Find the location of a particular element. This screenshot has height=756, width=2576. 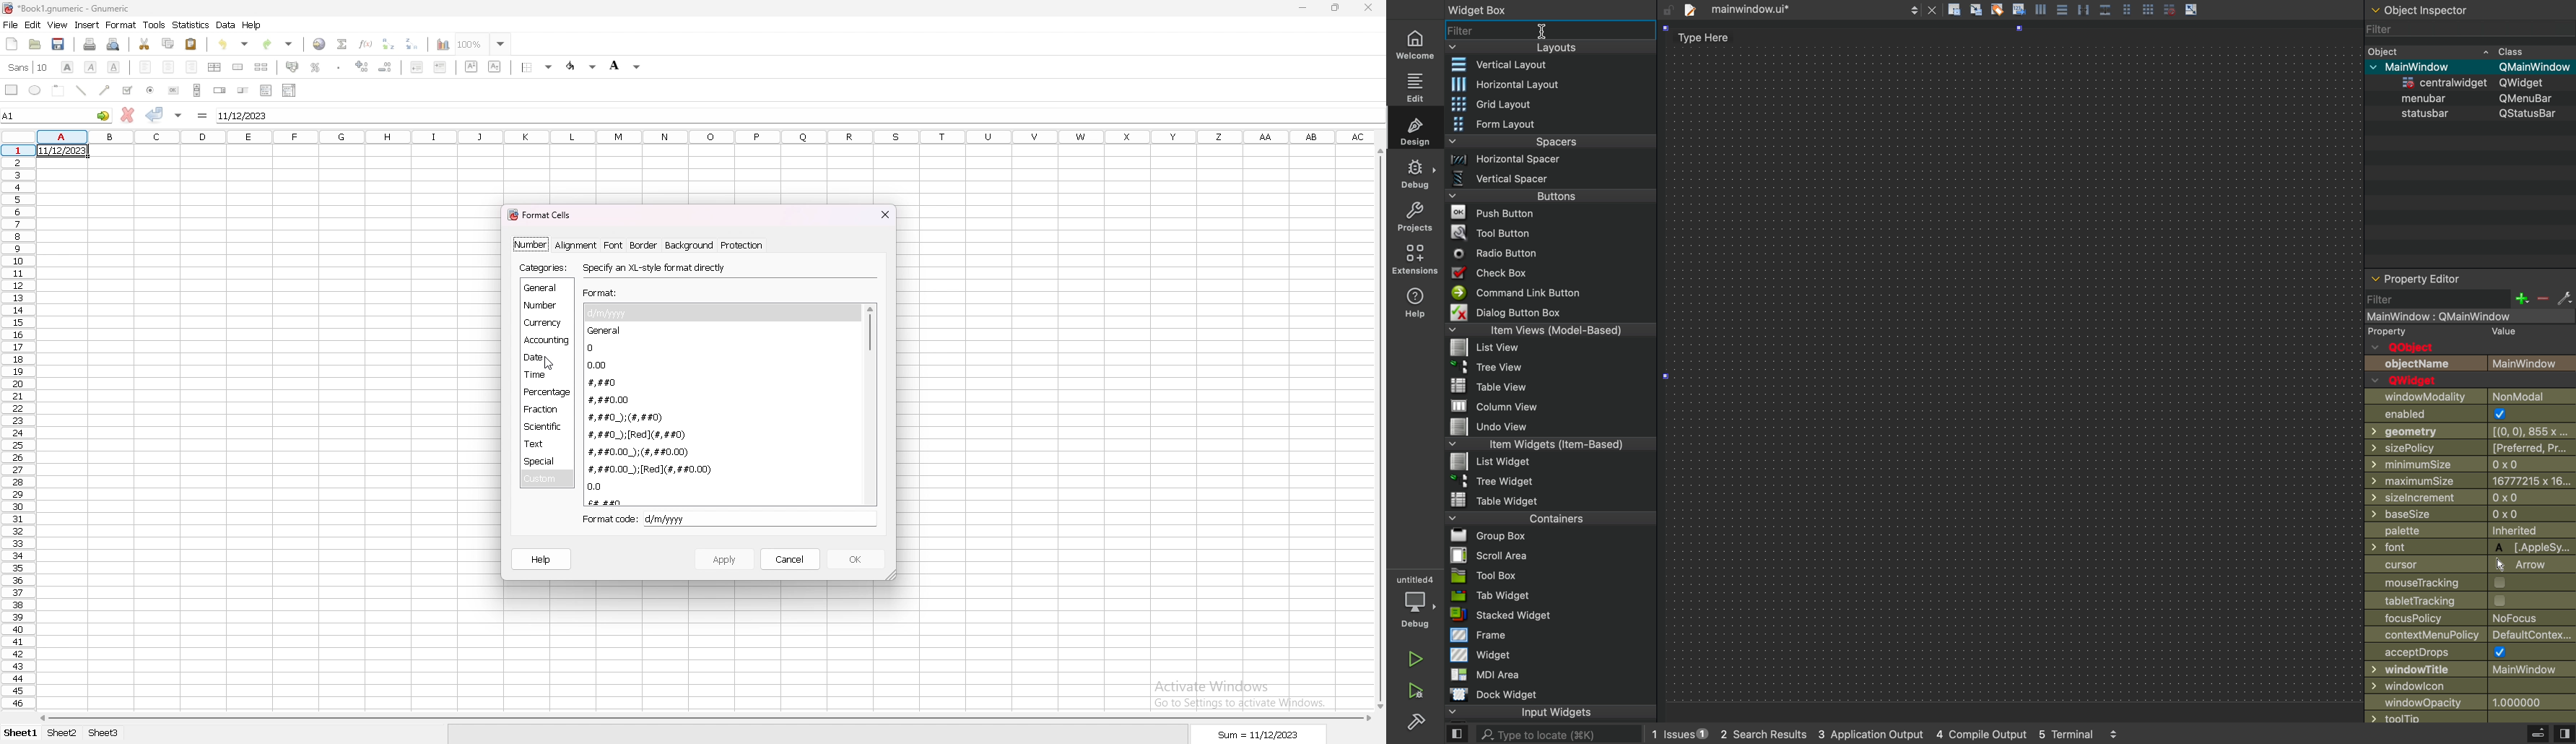

sueprscript is located at coordinates (471, 66).